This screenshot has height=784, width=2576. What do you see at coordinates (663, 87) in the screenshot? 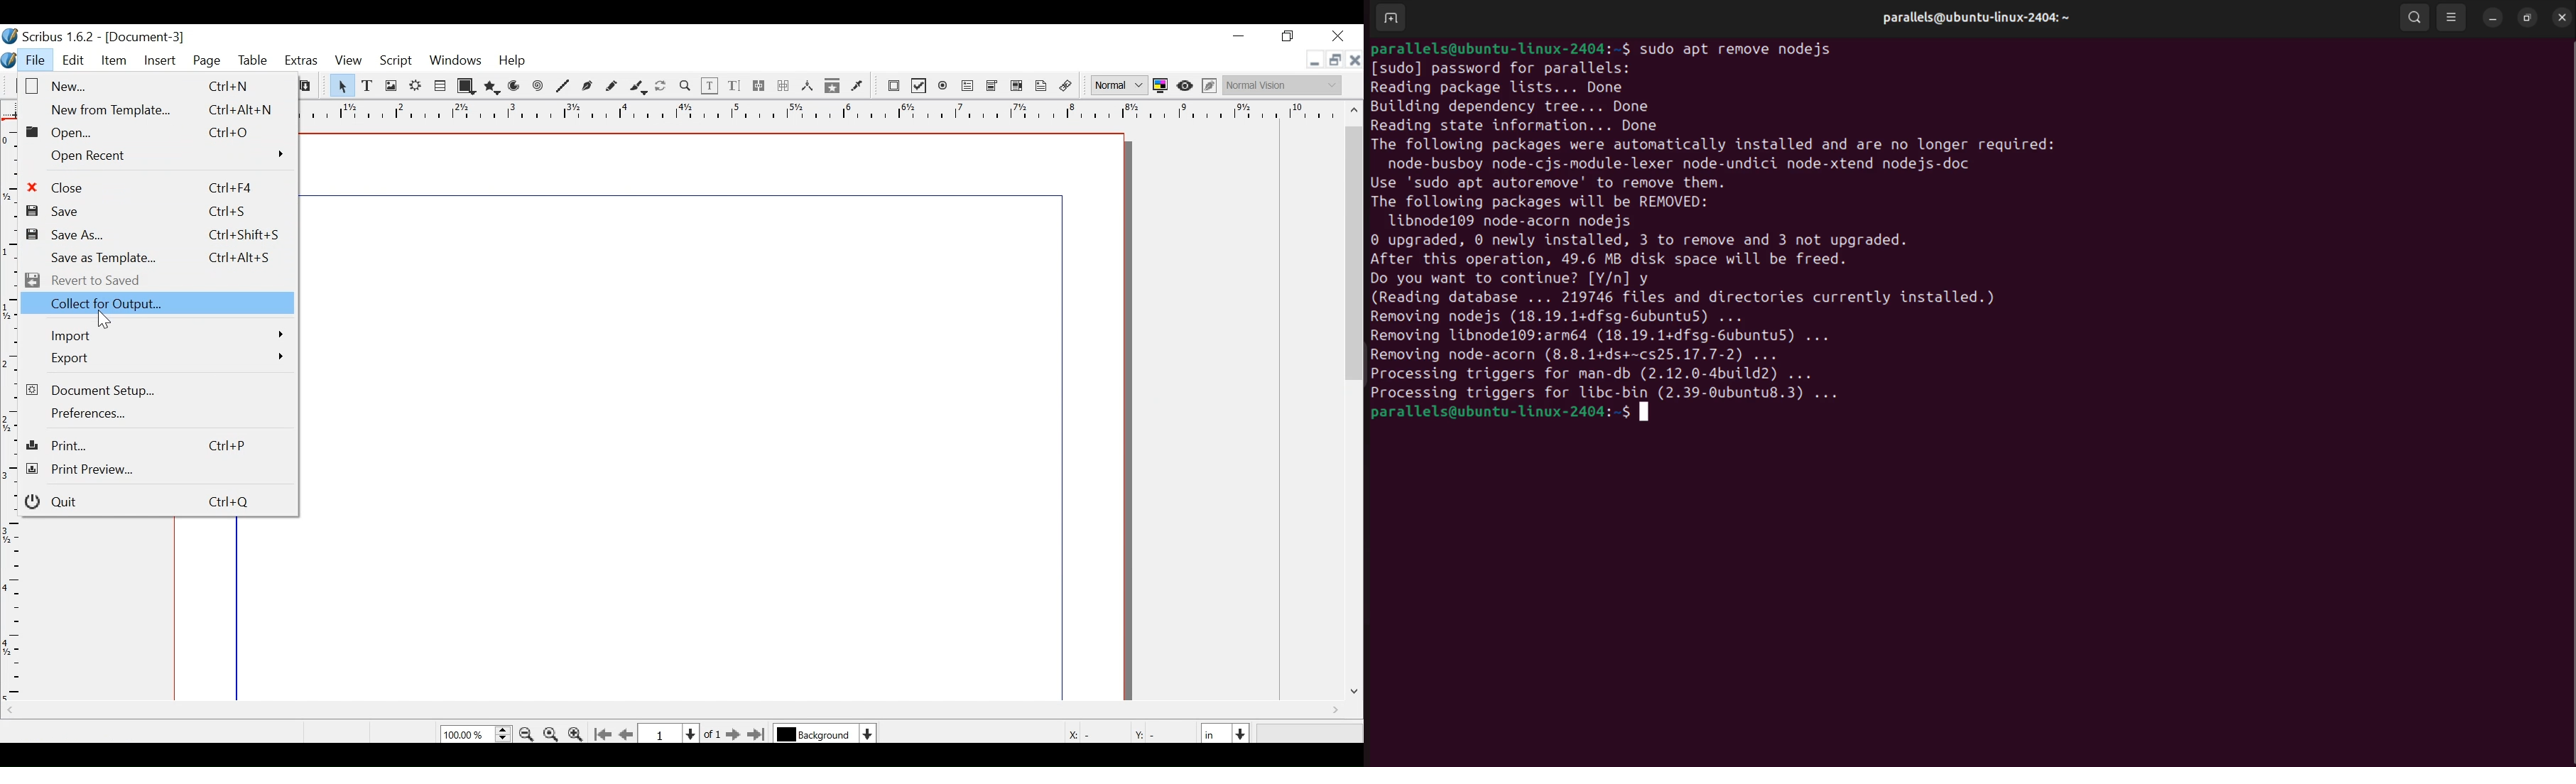
I see `Rotate item` at bounding box center [663, 87].